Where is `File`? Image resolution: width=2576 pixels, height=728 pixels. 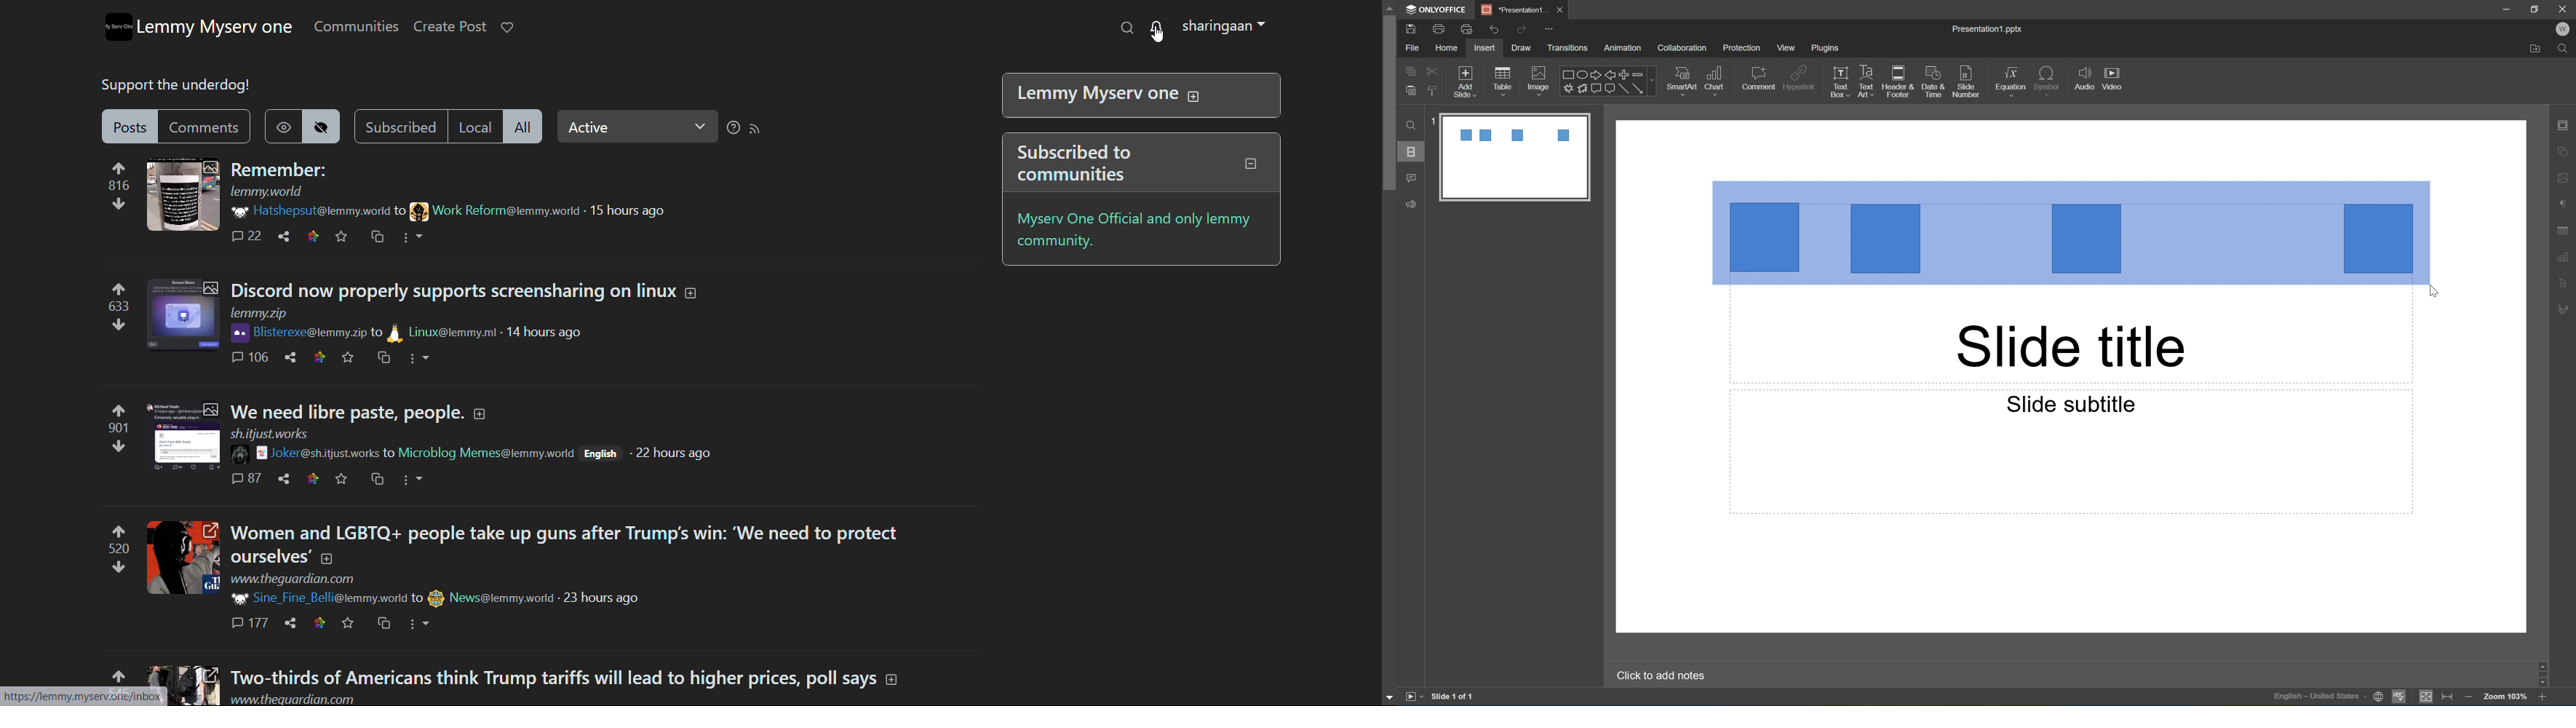 File is located at coordinates (1414, 48).